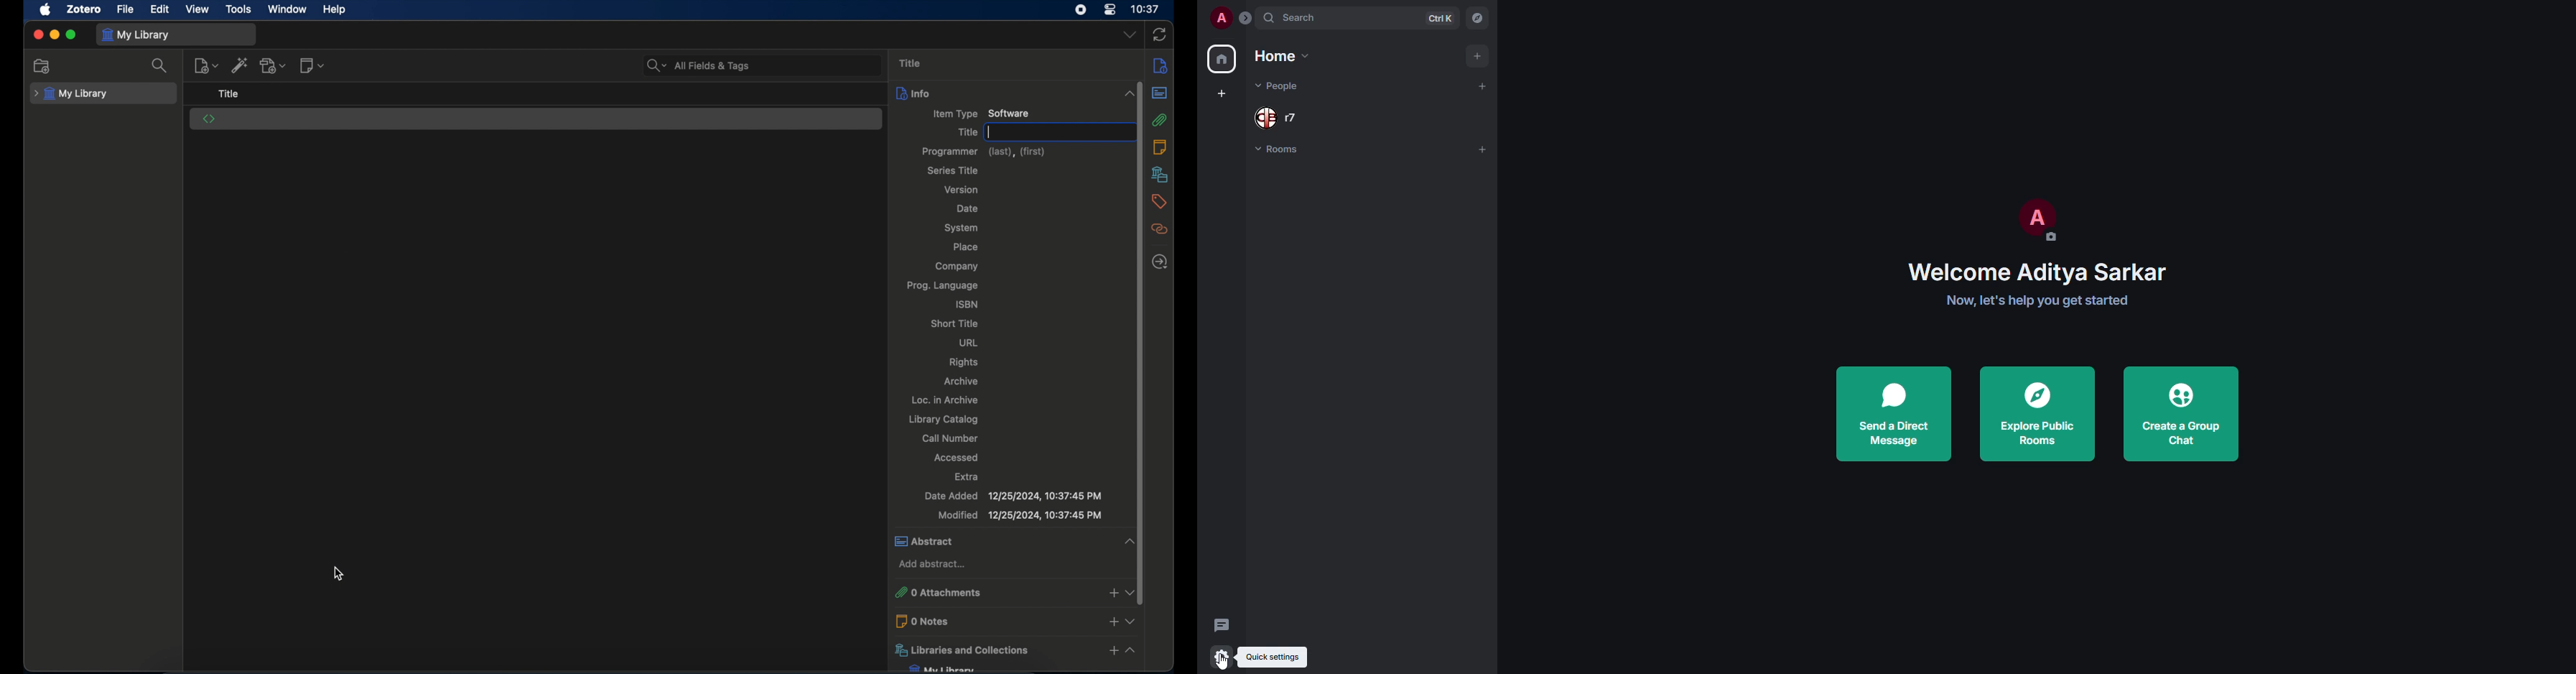  What do you see at coordinates (950, 438) in the screenshot?
I see `call number` at bounding box center [950, 438].